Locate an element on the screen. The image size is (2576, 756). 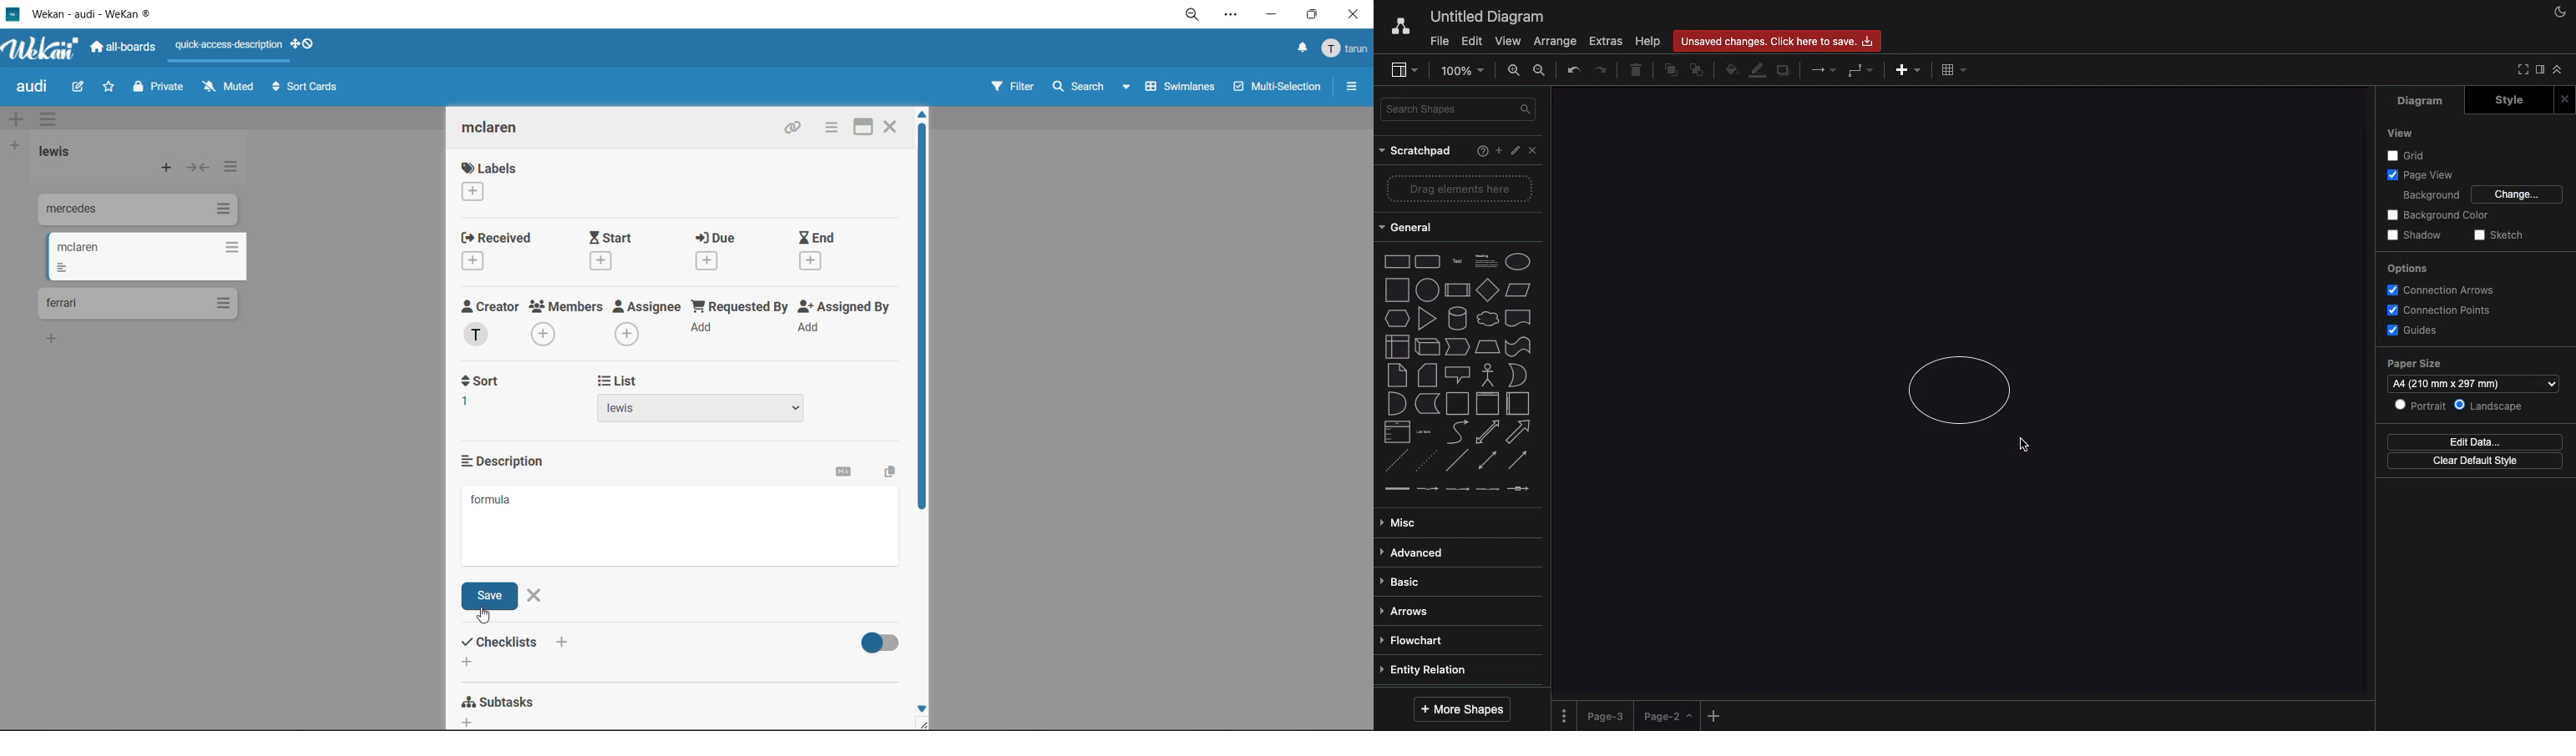
Sidebar is located at coordinates (2538, 70).